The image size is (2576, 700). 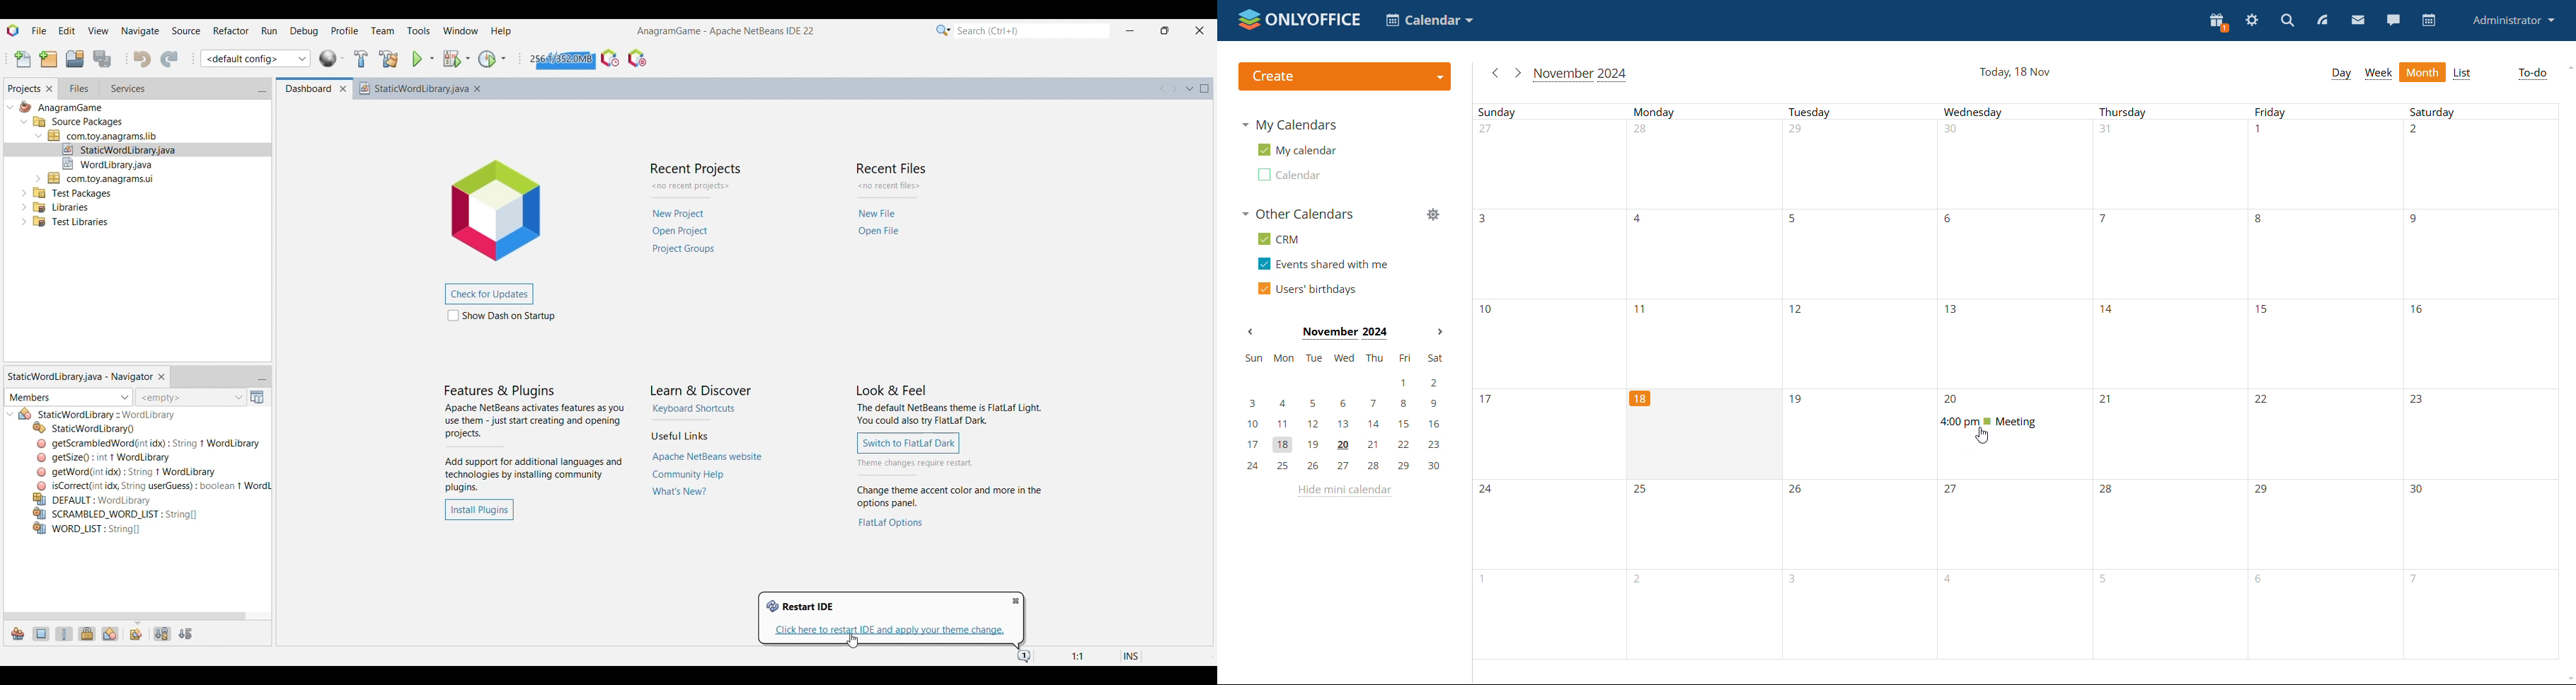 What do you see at coordinates (2463, 74) in the screenshot?
I see `list view` at bounding box center [2463, 74].